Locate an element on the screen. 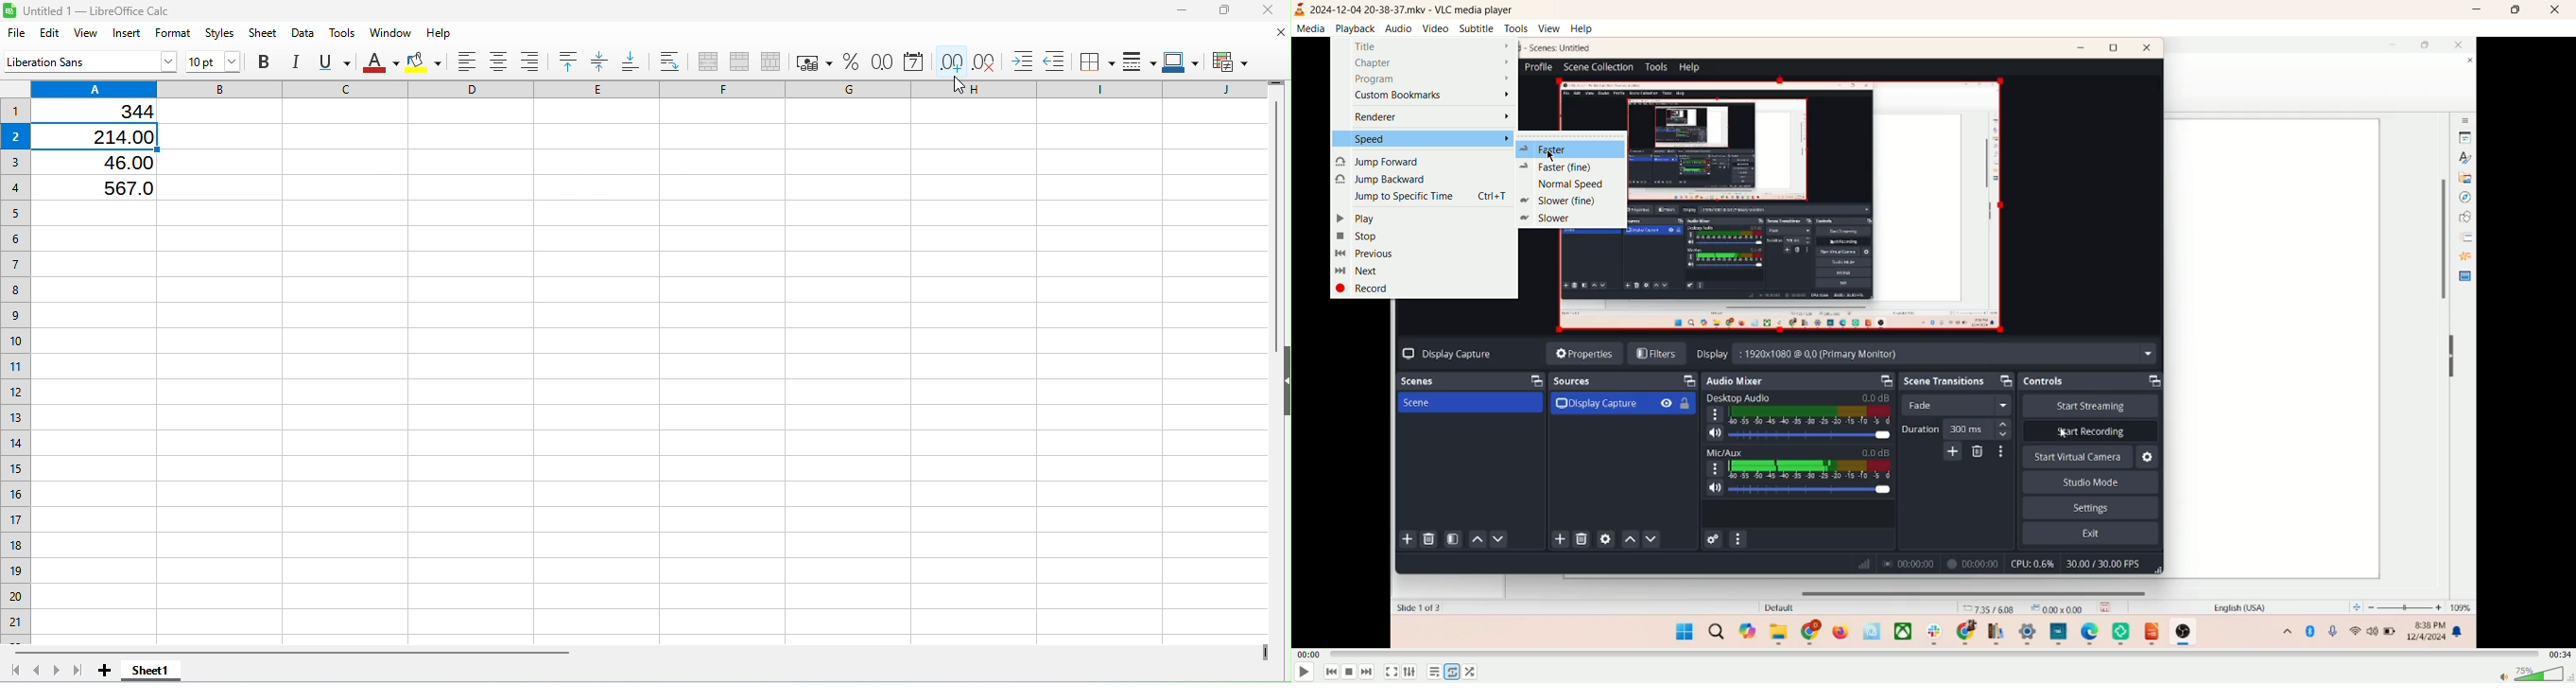 This screenshot has width=2576, height=700. fullscreen is located at coordinates (1393, 674).